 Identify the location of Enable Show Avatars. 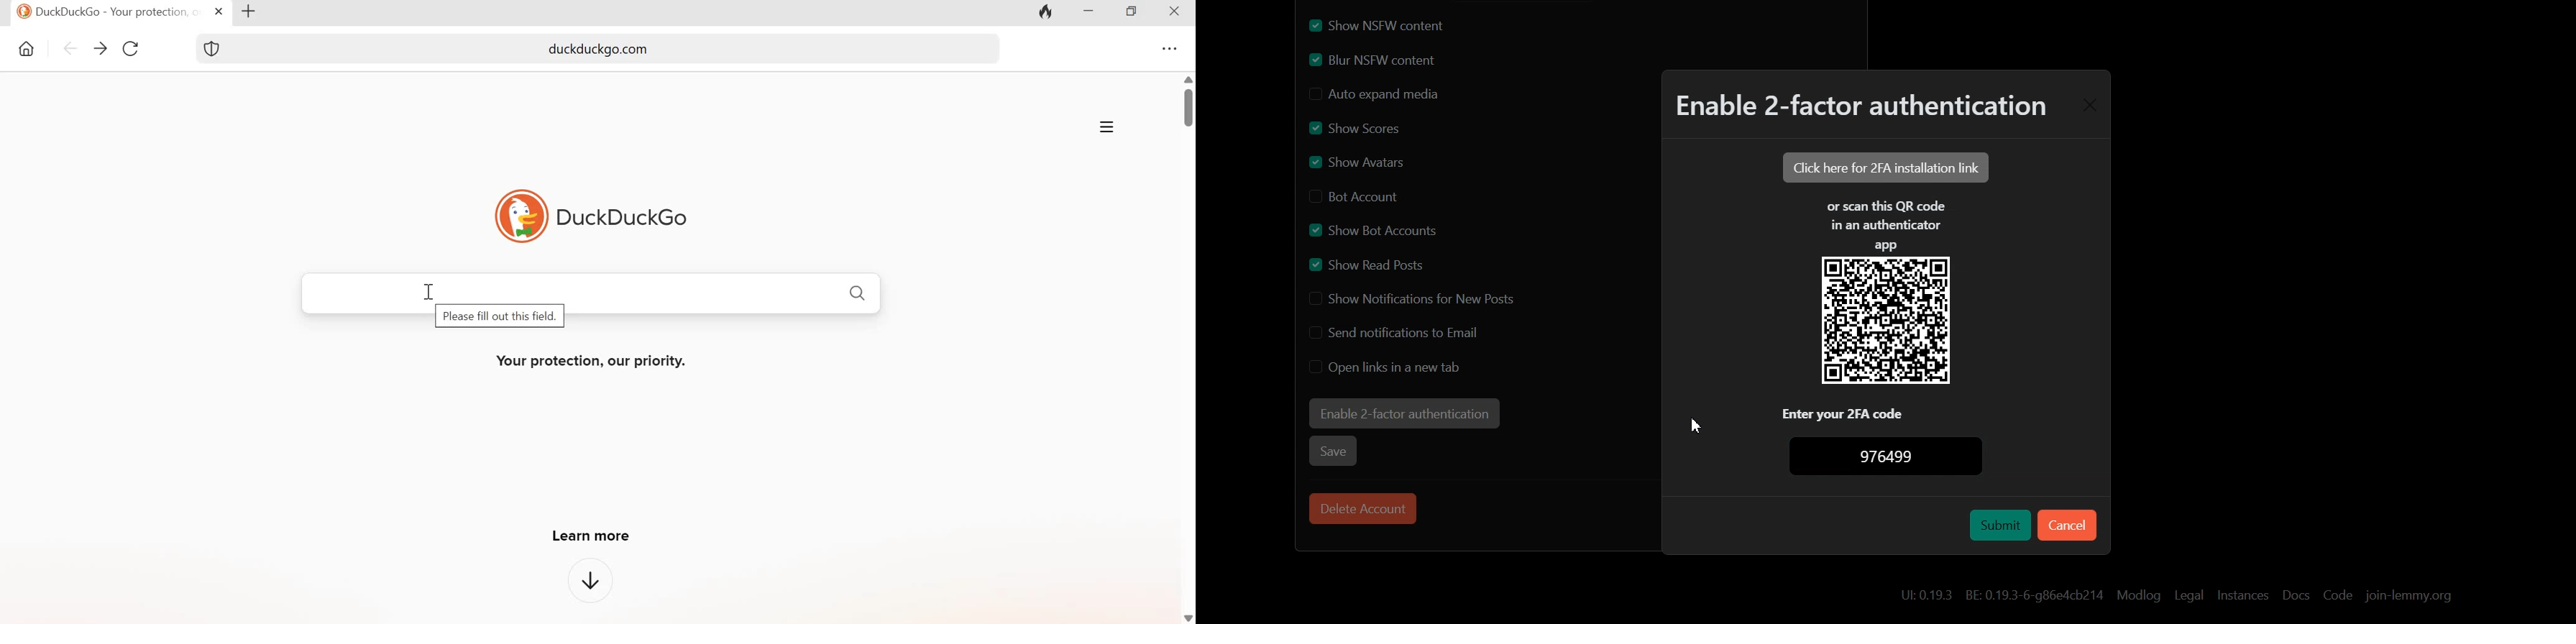
(1365, 161).